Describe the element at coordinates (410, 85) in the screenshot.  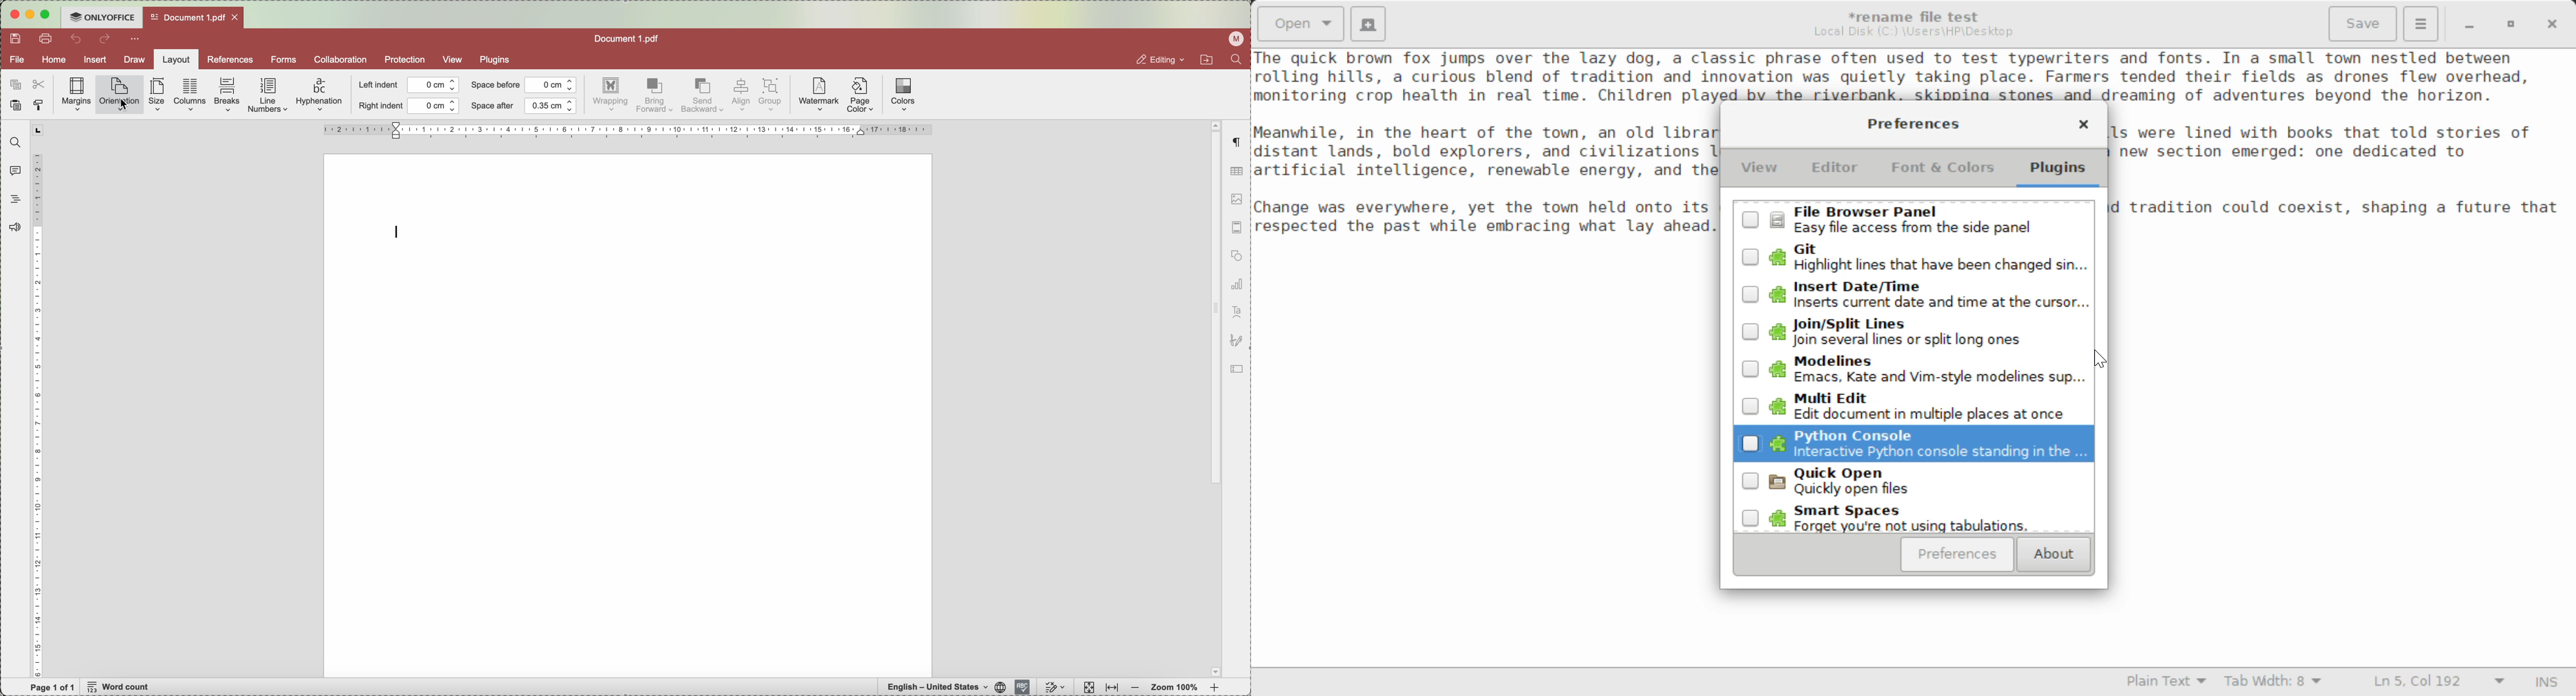
I see `left indent` at that location.